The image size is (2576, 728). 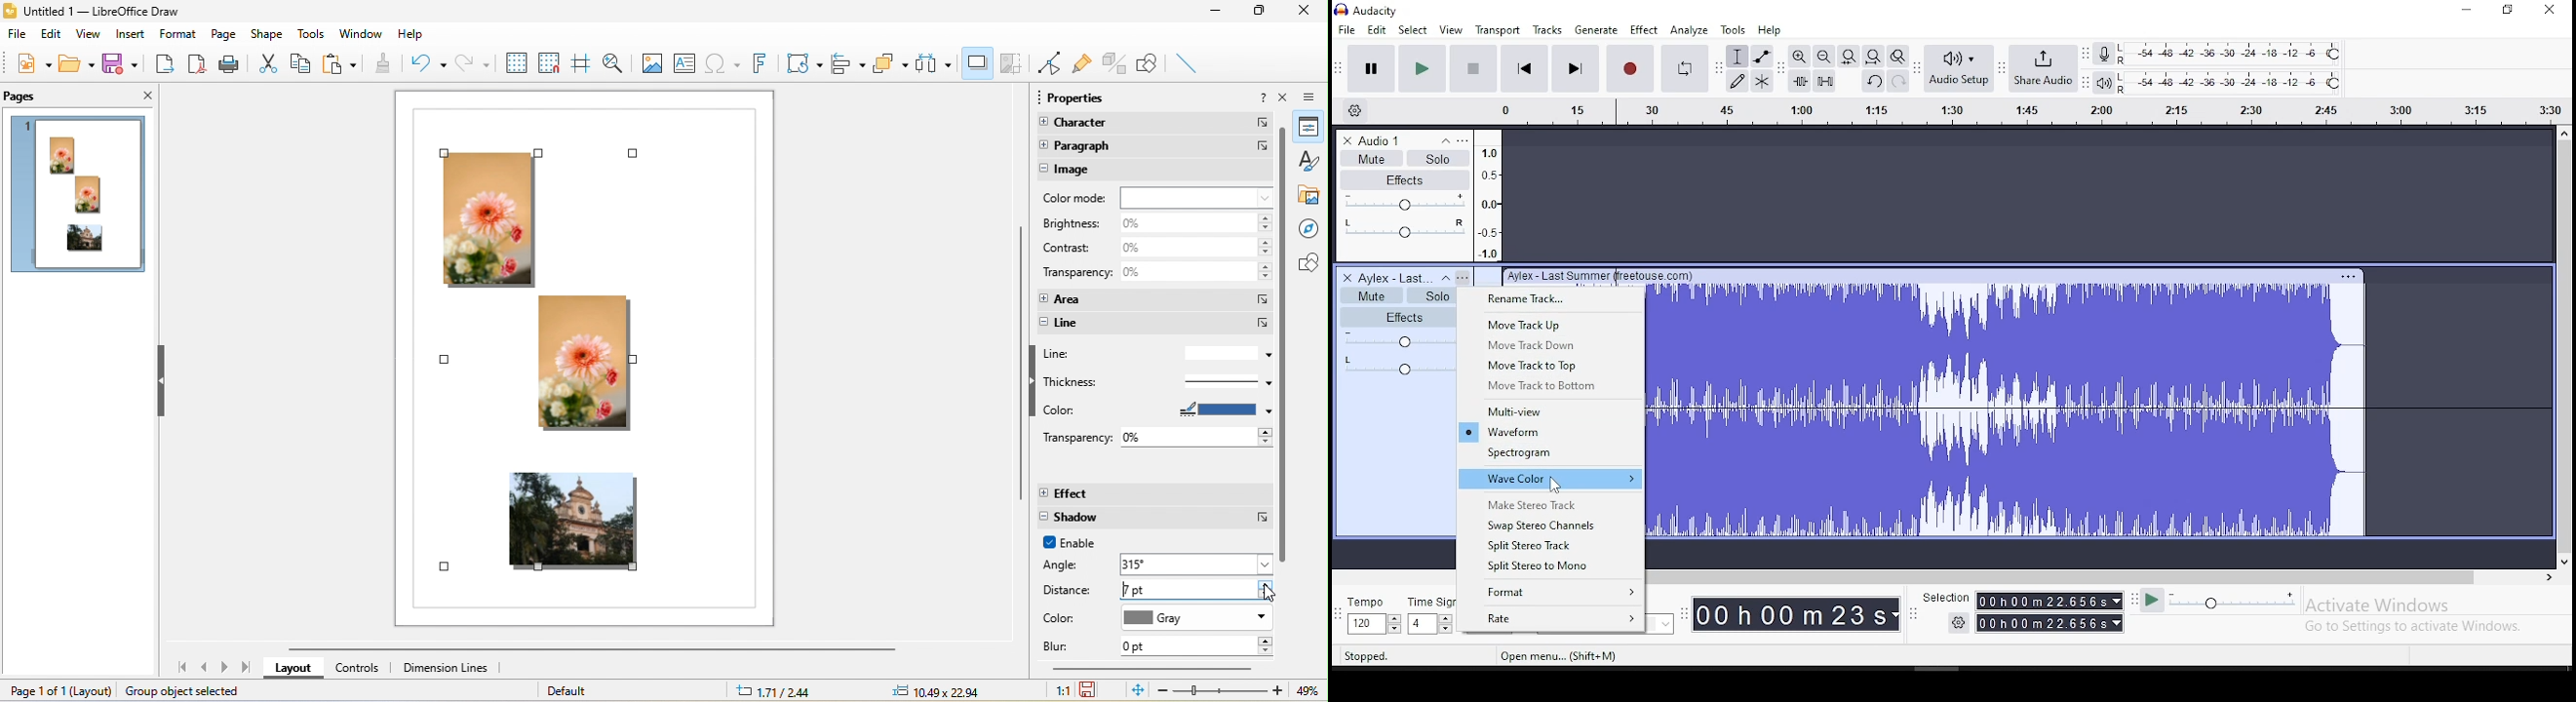 What do you see at coordinates (1737, 81) in the screenshot?
I see `draw tool` at bounding box center [1737, 81].